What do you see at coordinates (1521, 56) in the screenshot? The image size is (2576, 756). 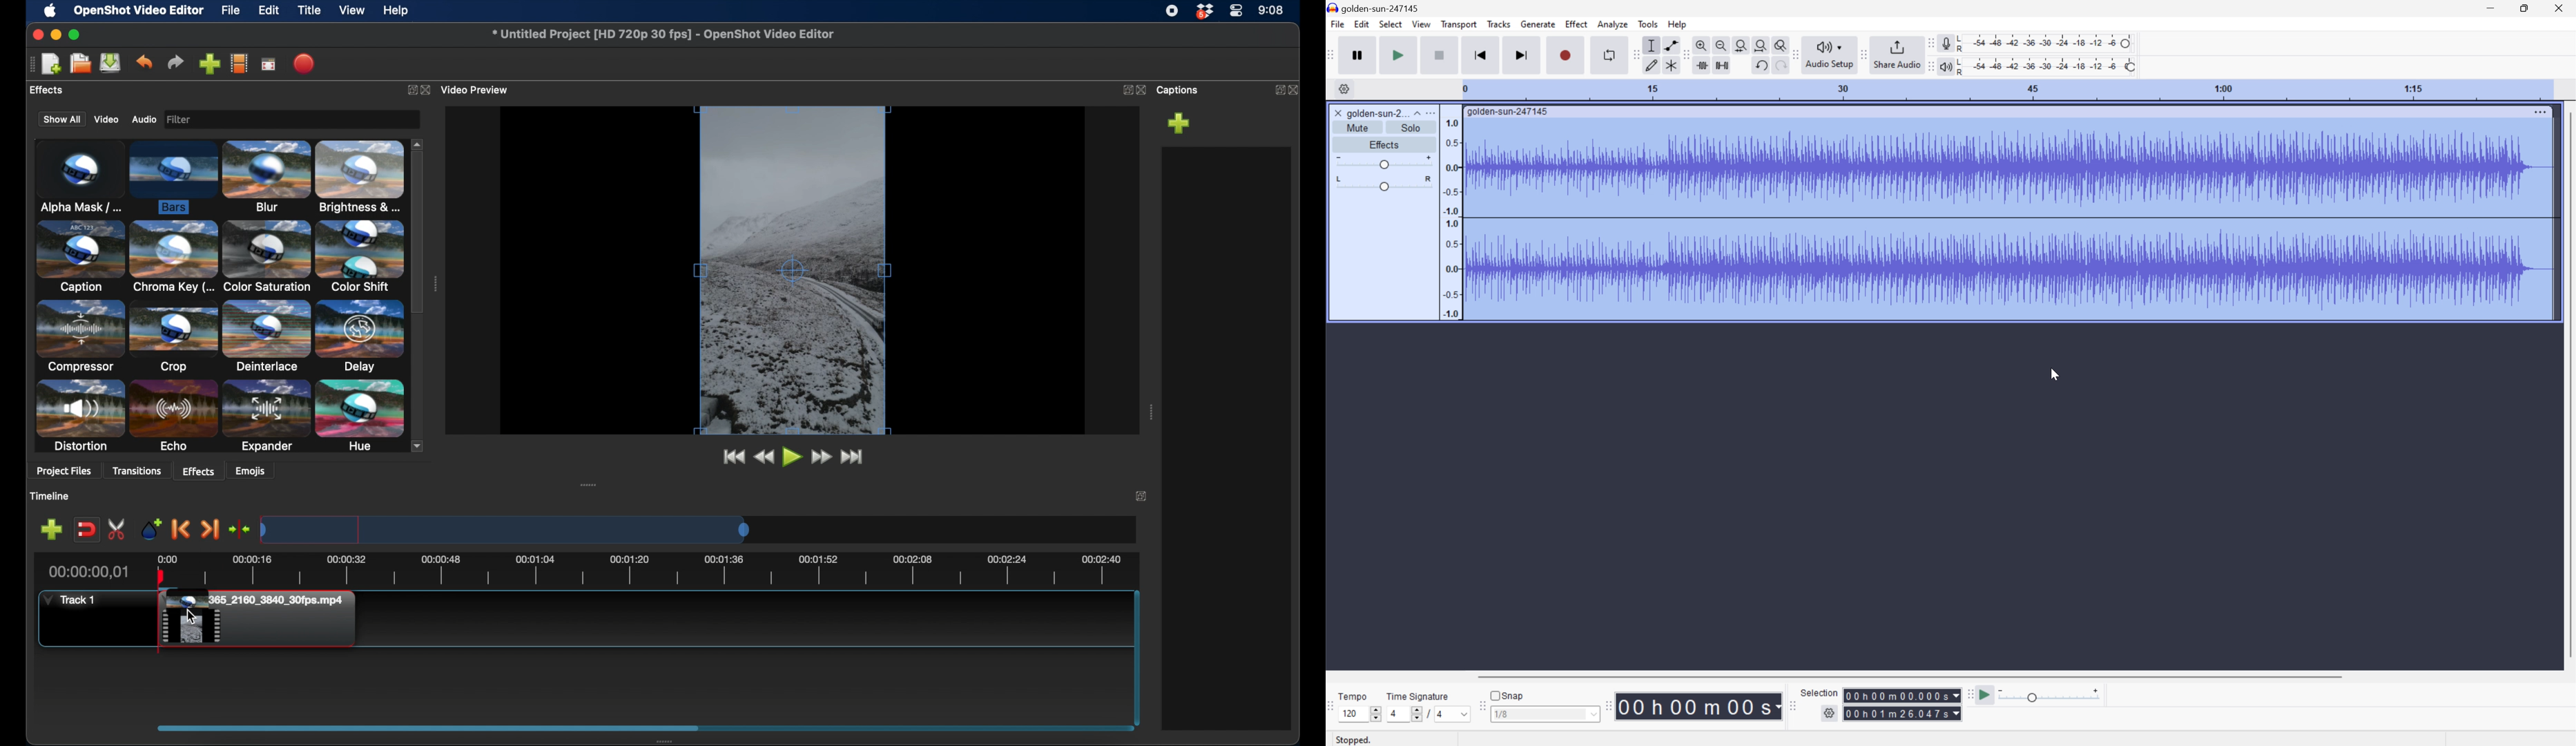 I see `Skip to end` at bounding box center [1521, 56].